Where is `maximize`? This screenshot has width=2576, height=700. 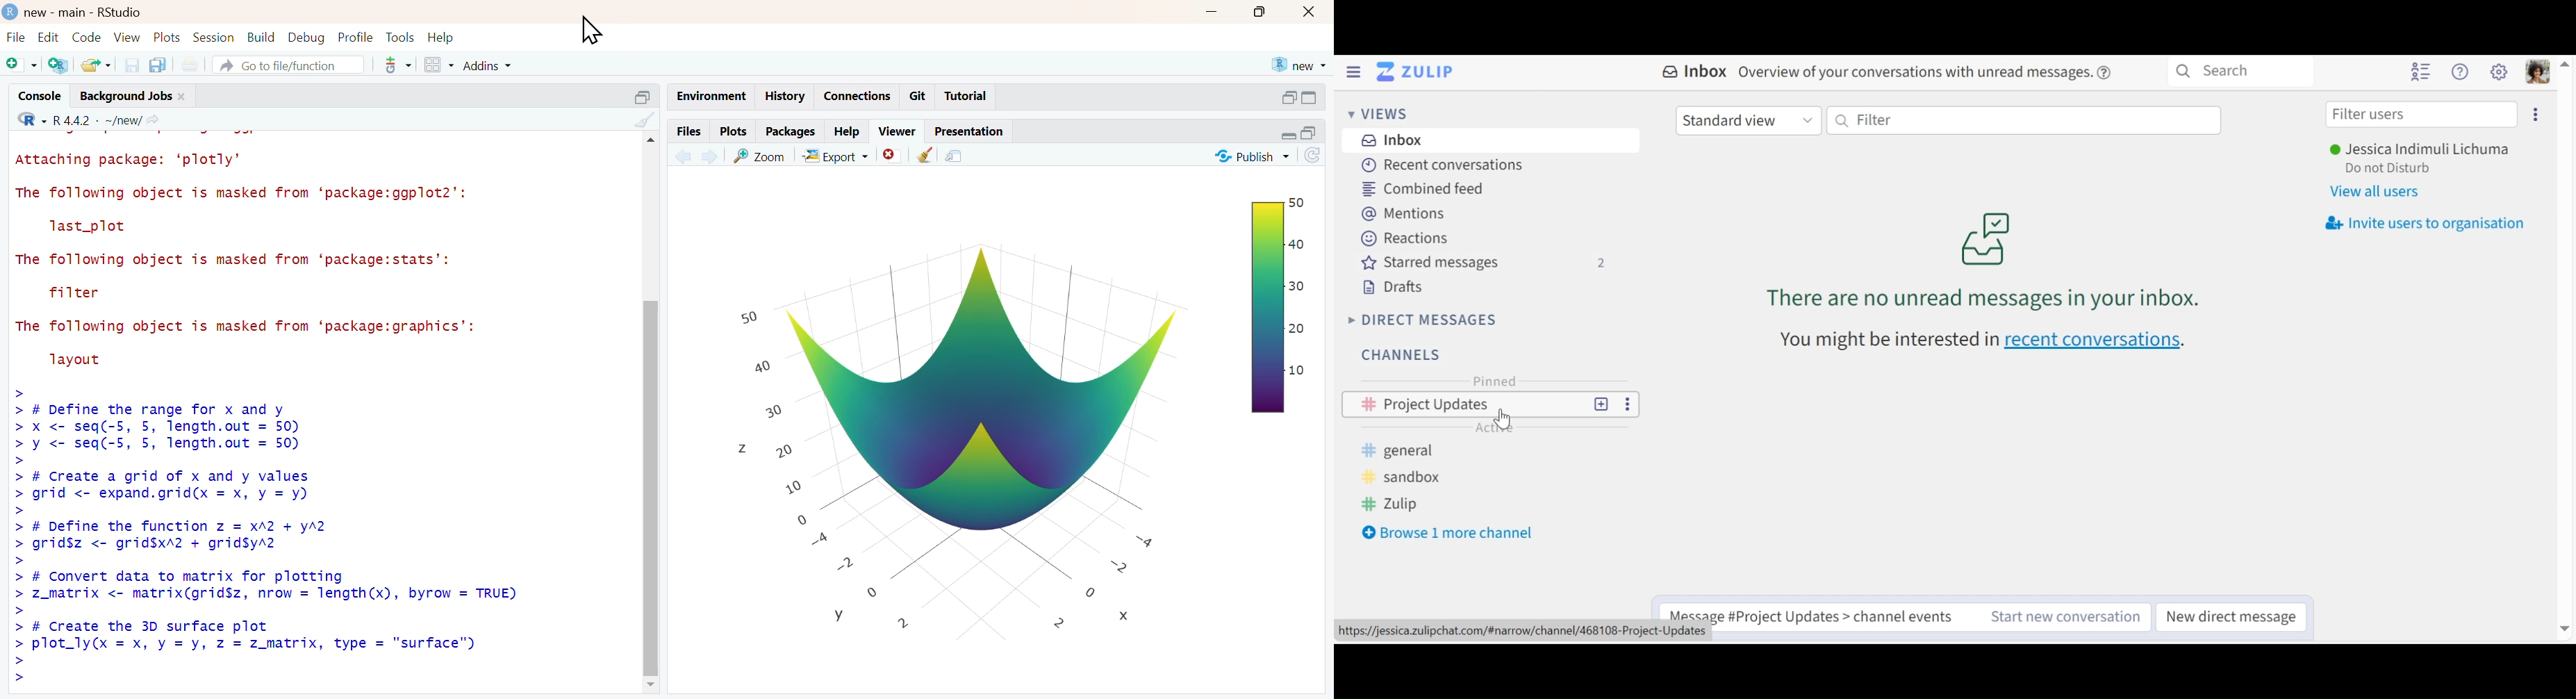 maximize is located at coordinates (641, 96).